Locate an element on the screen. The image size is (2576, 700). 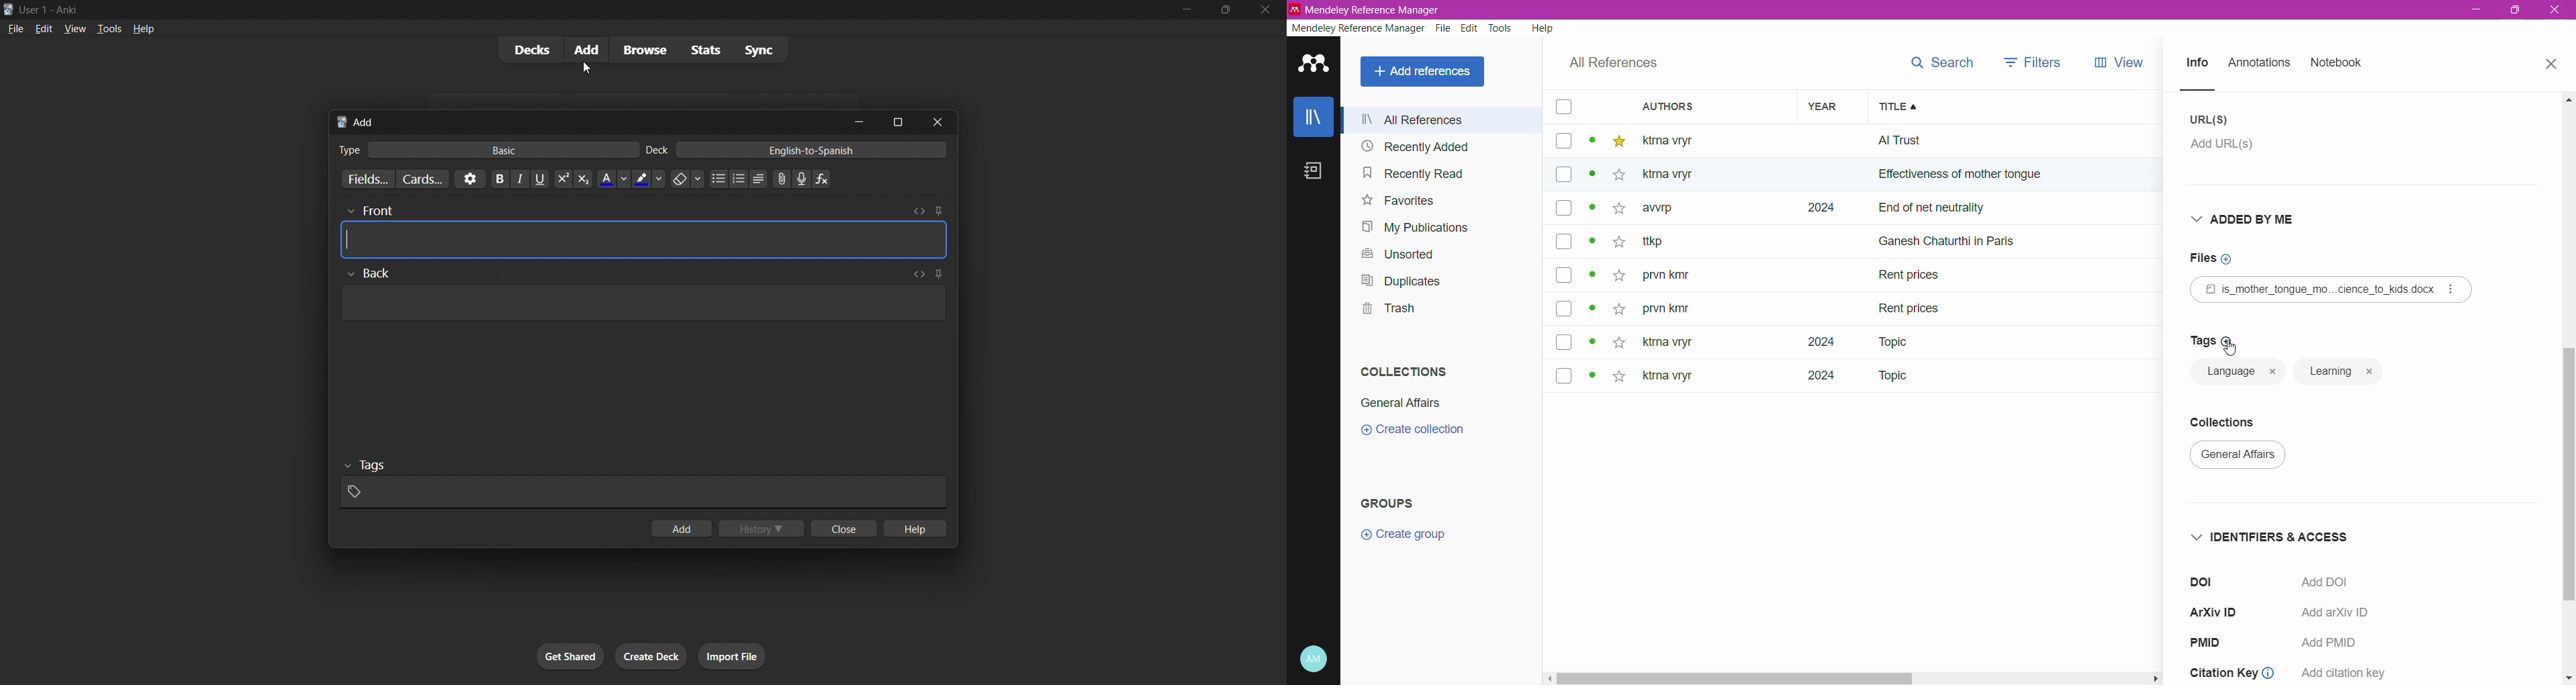
star is located at coordinates (1616, 244).